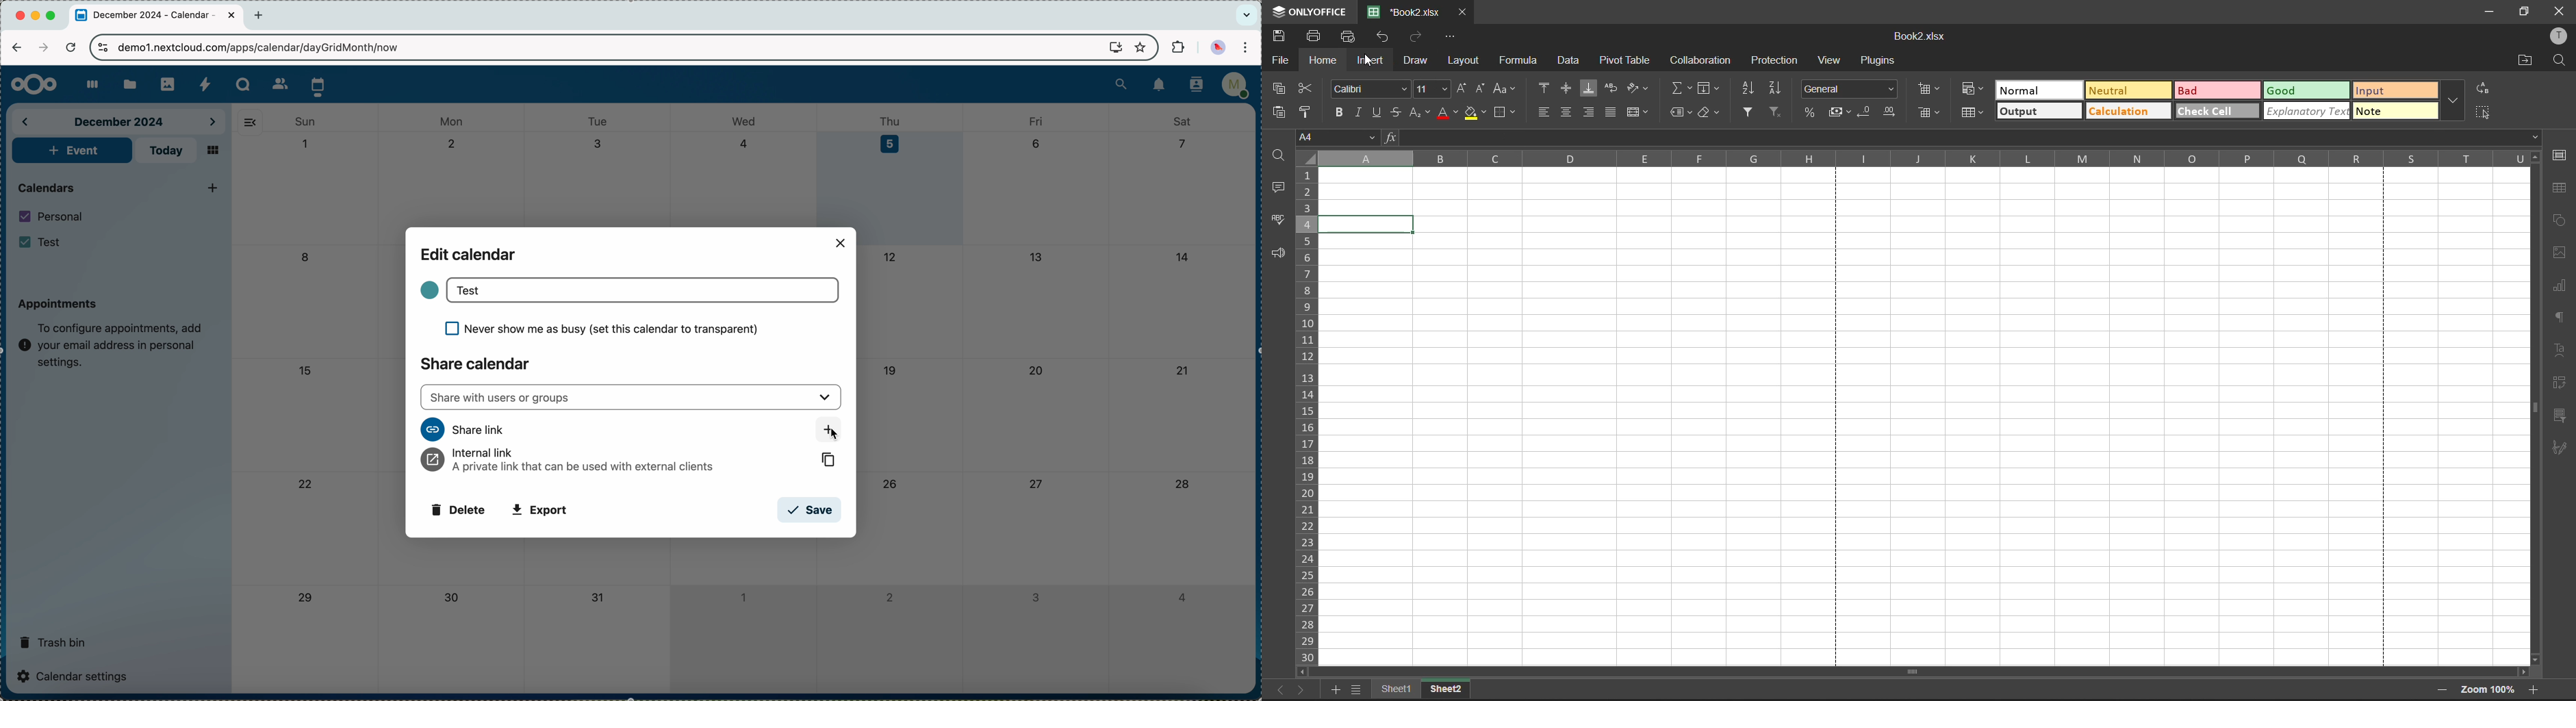  I want to click on 8, so click(305, 258).